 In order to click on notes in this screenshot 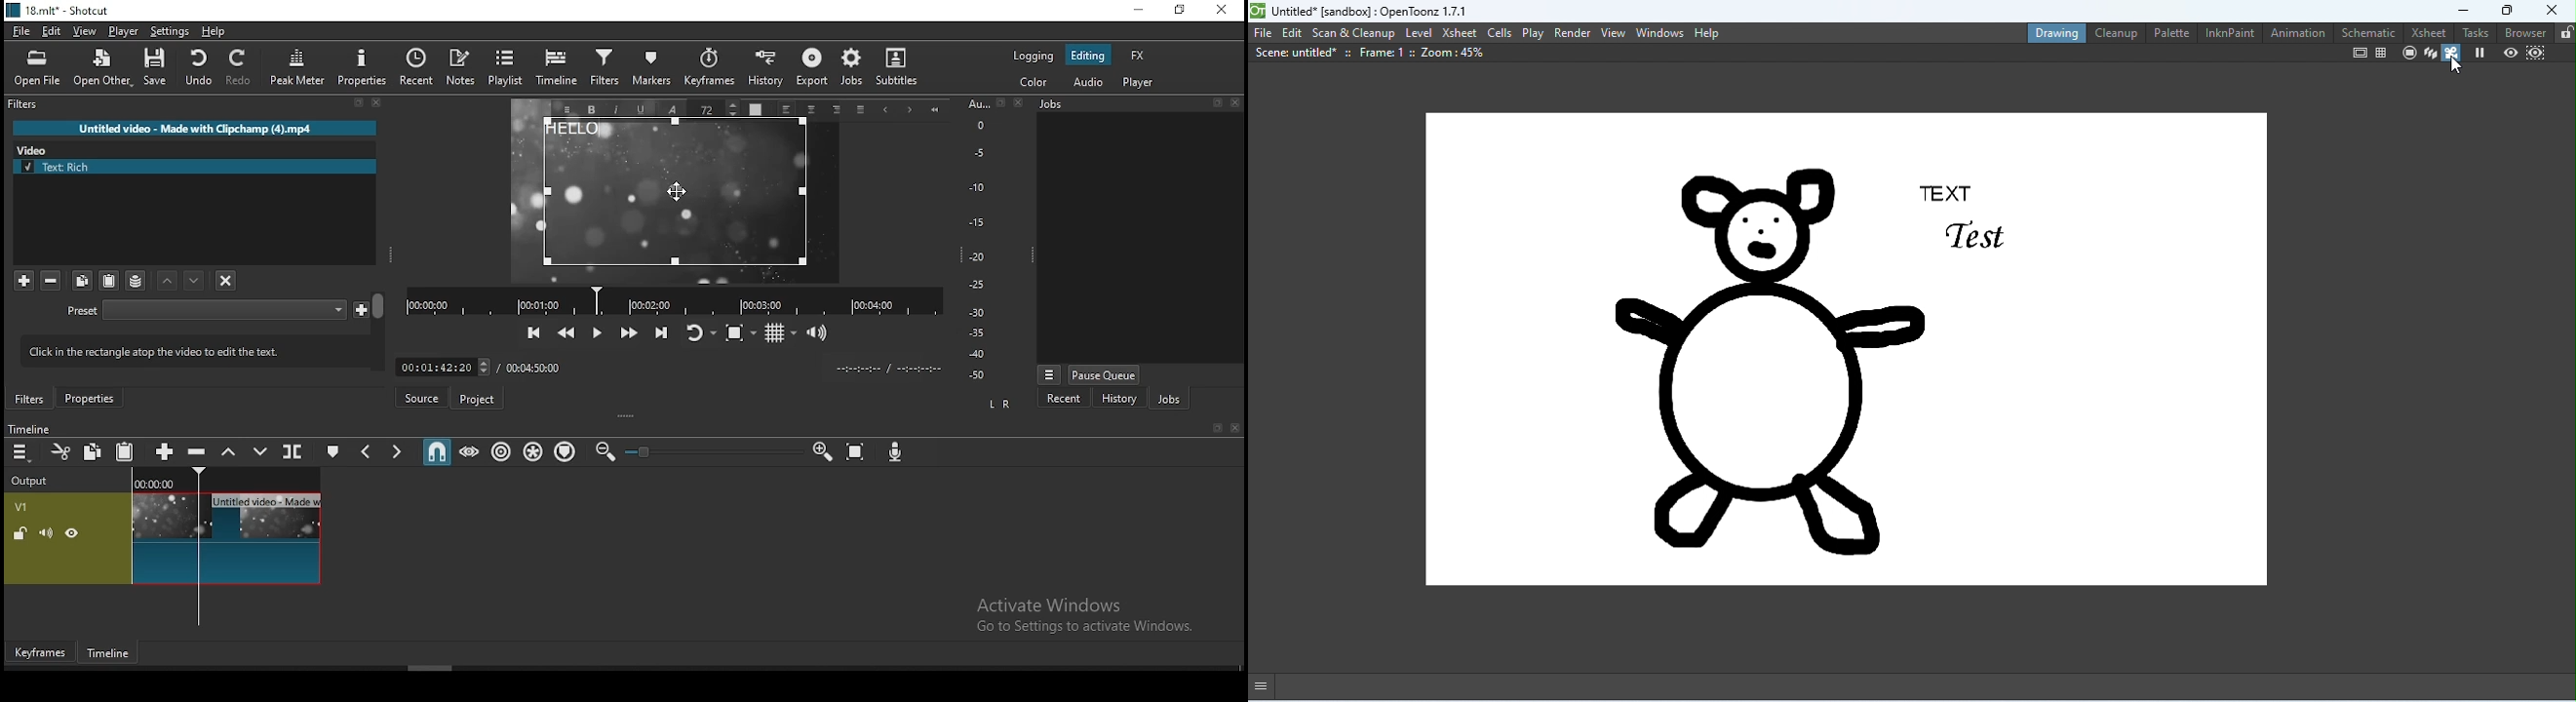, I will do `click(461, 68)`.